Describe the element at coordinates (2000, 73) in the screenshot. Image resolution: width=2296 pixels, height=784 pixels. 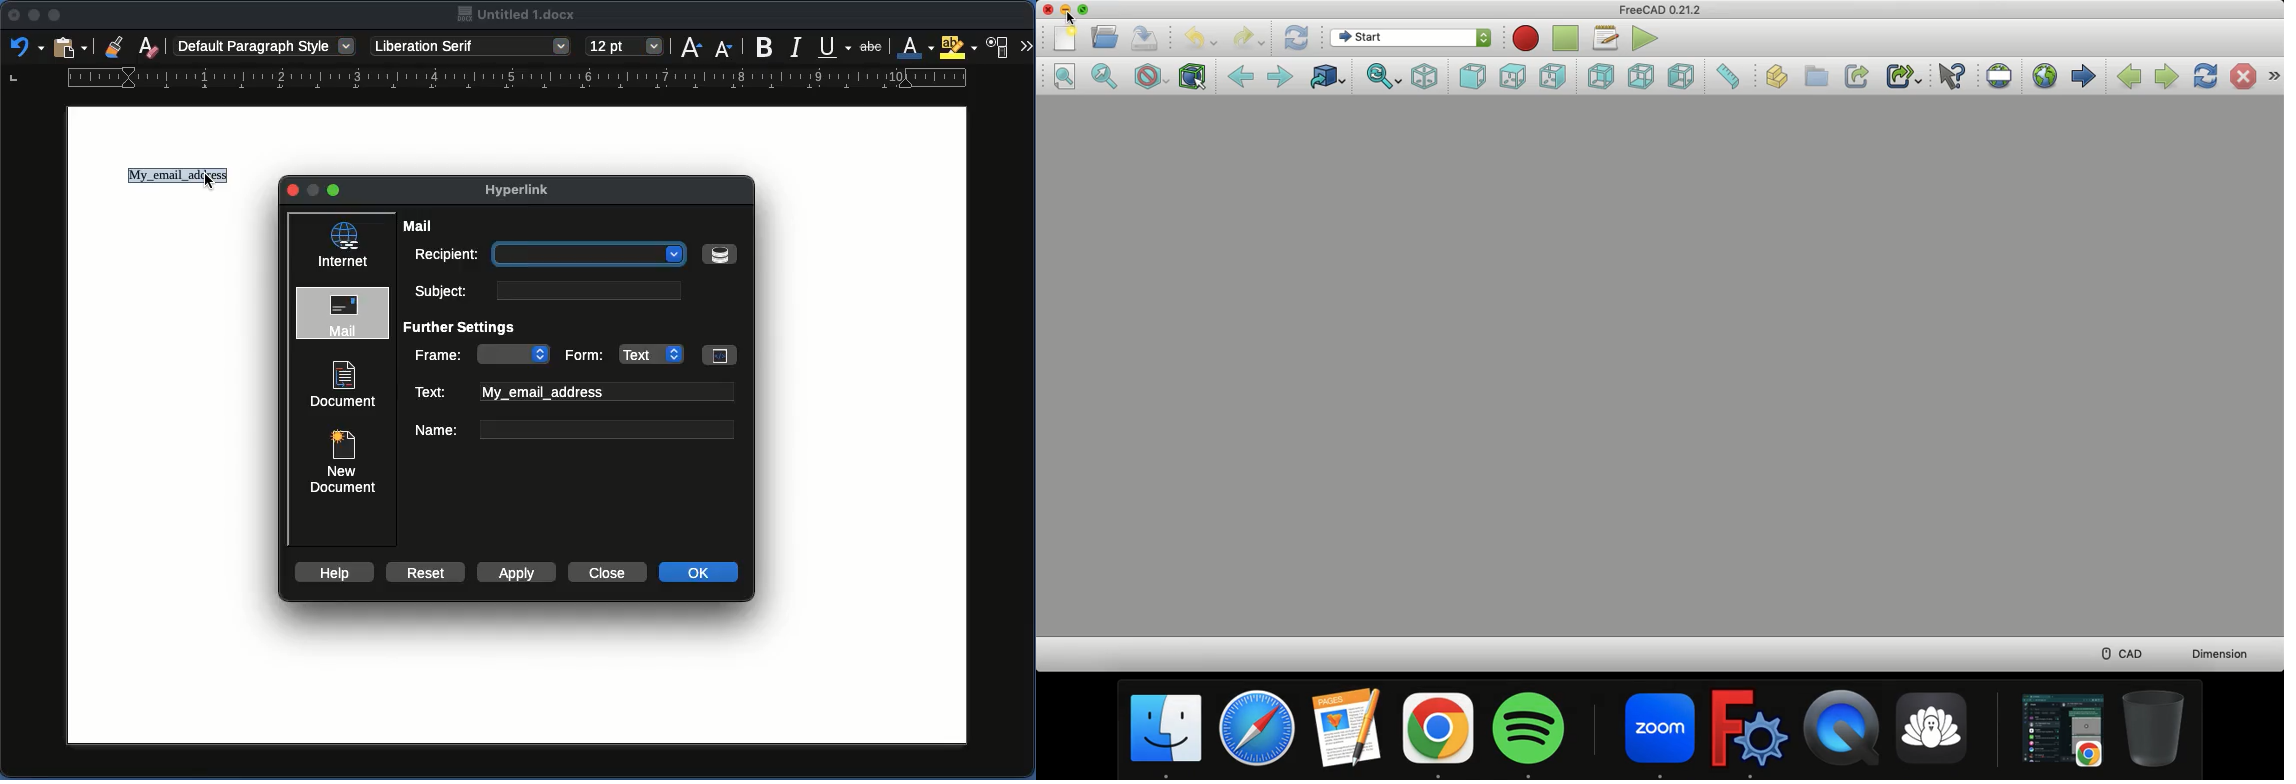
I see `Set URL` at that location.